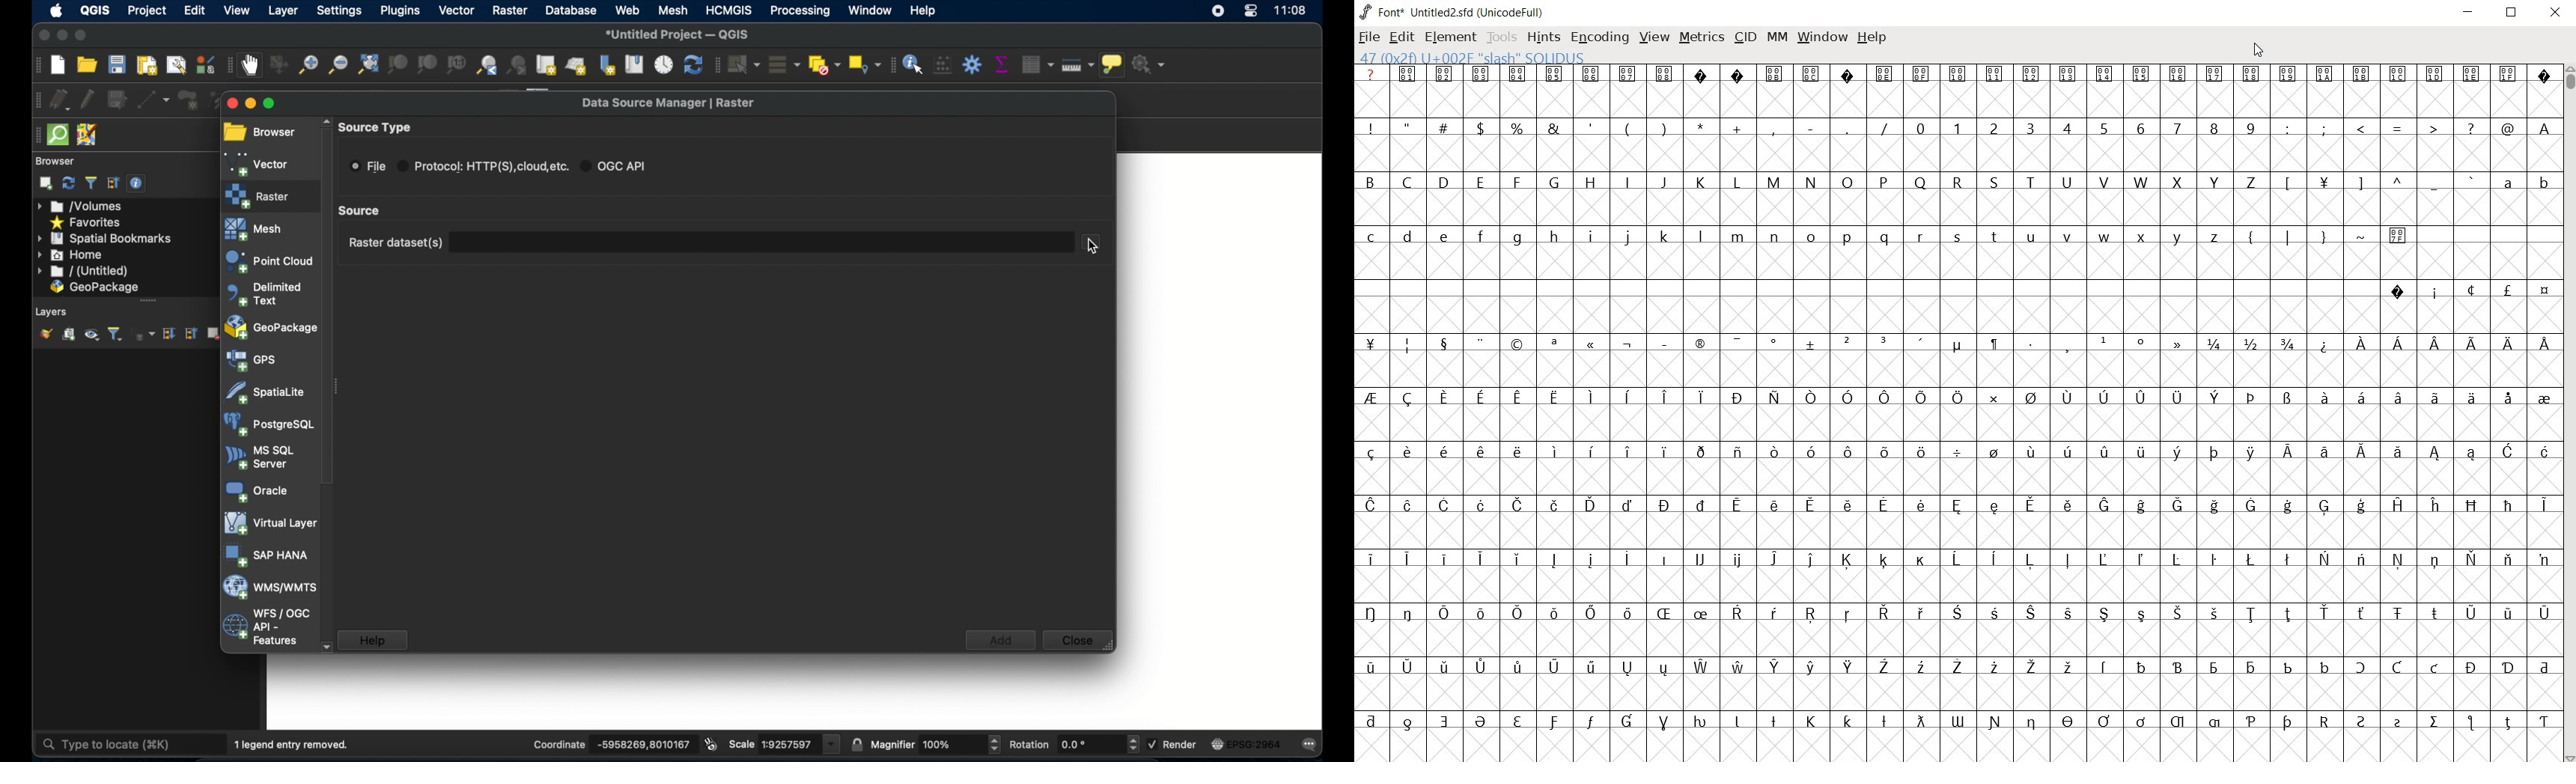 Image resolution: width=2576 pixels, height=784 pixels. Describe the element at coordinates (1955, 719) in the screenshot. I see `` at that location.